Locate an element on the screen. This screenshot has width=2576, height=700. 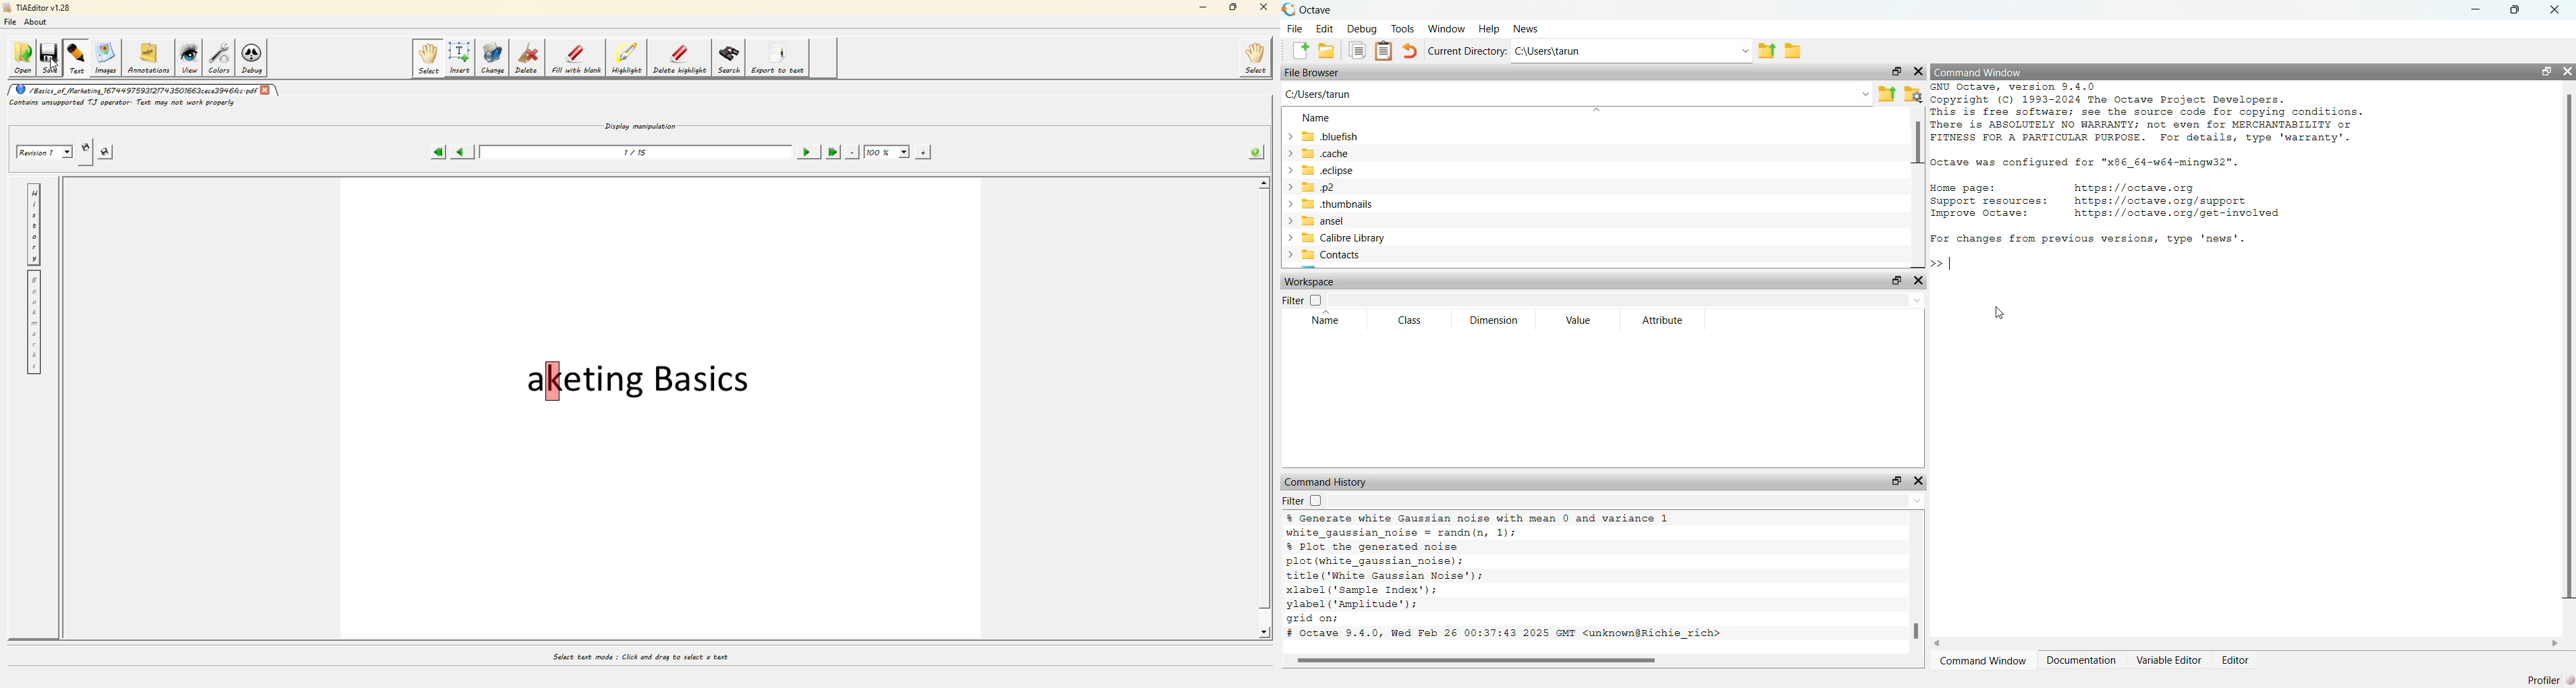
 Editor is located at coordinates (2235, 662).